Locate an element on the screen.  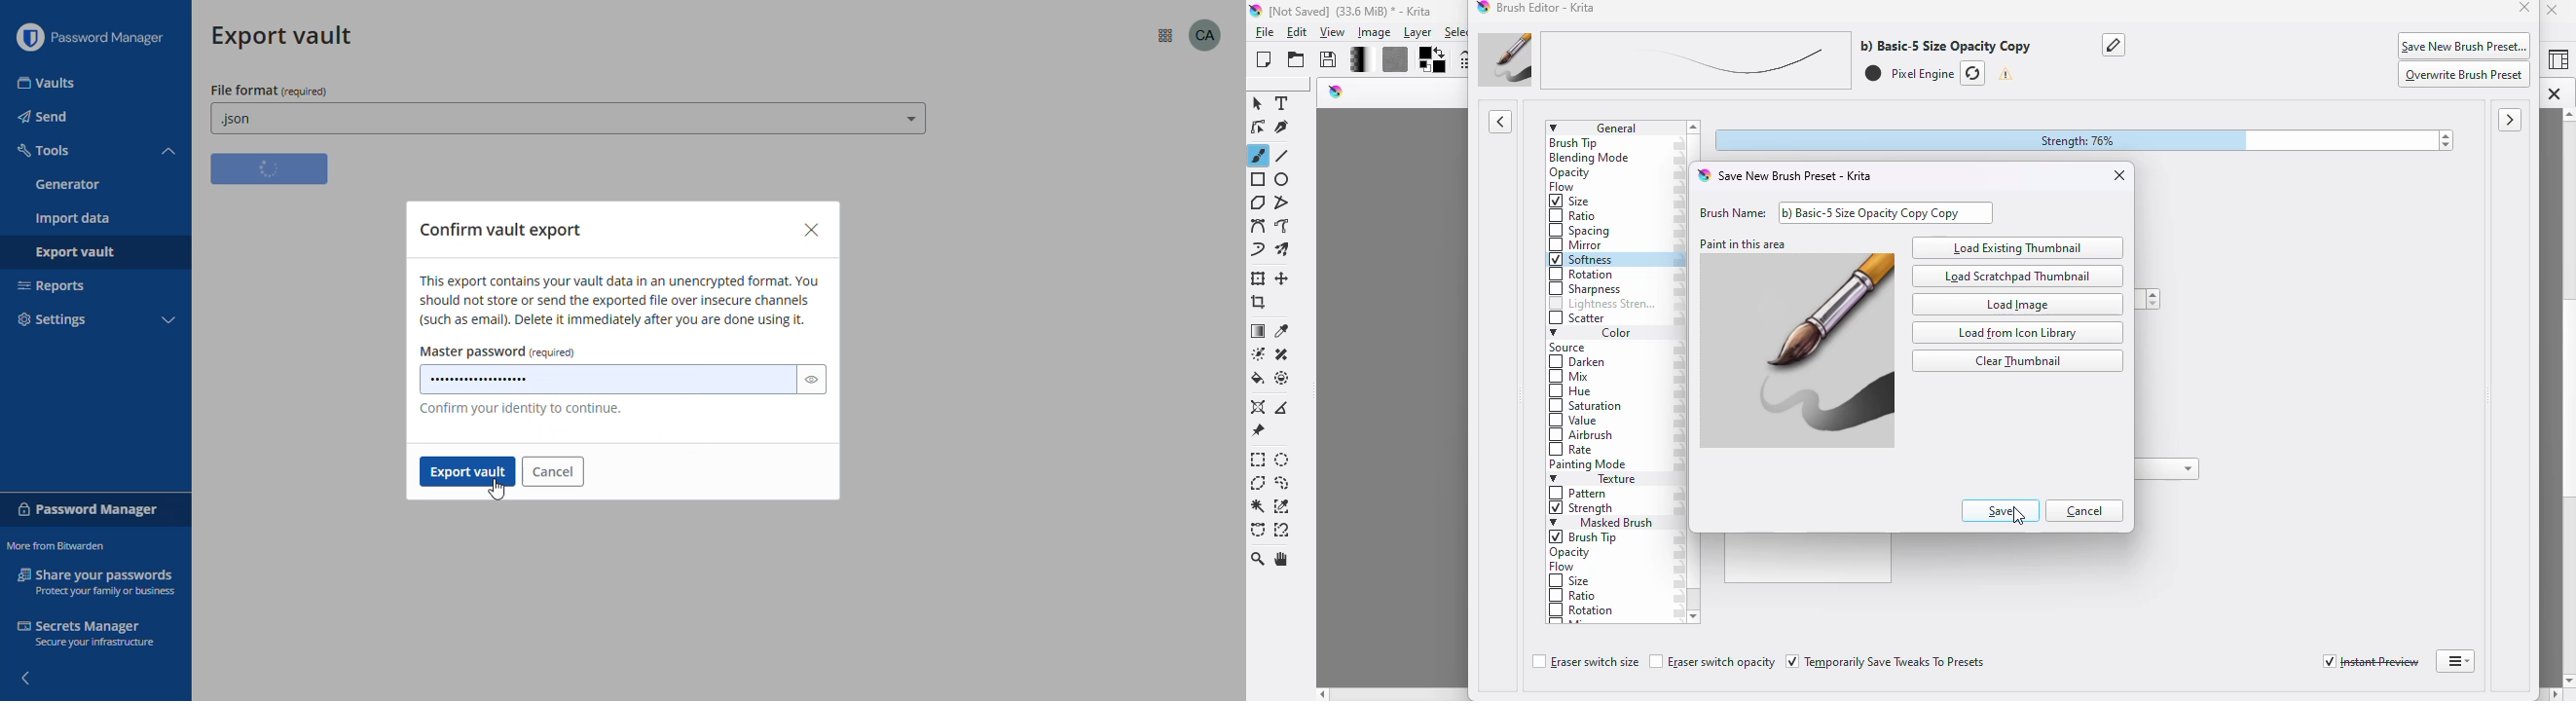
multibrush tool is located at coordinates (1285, 250).